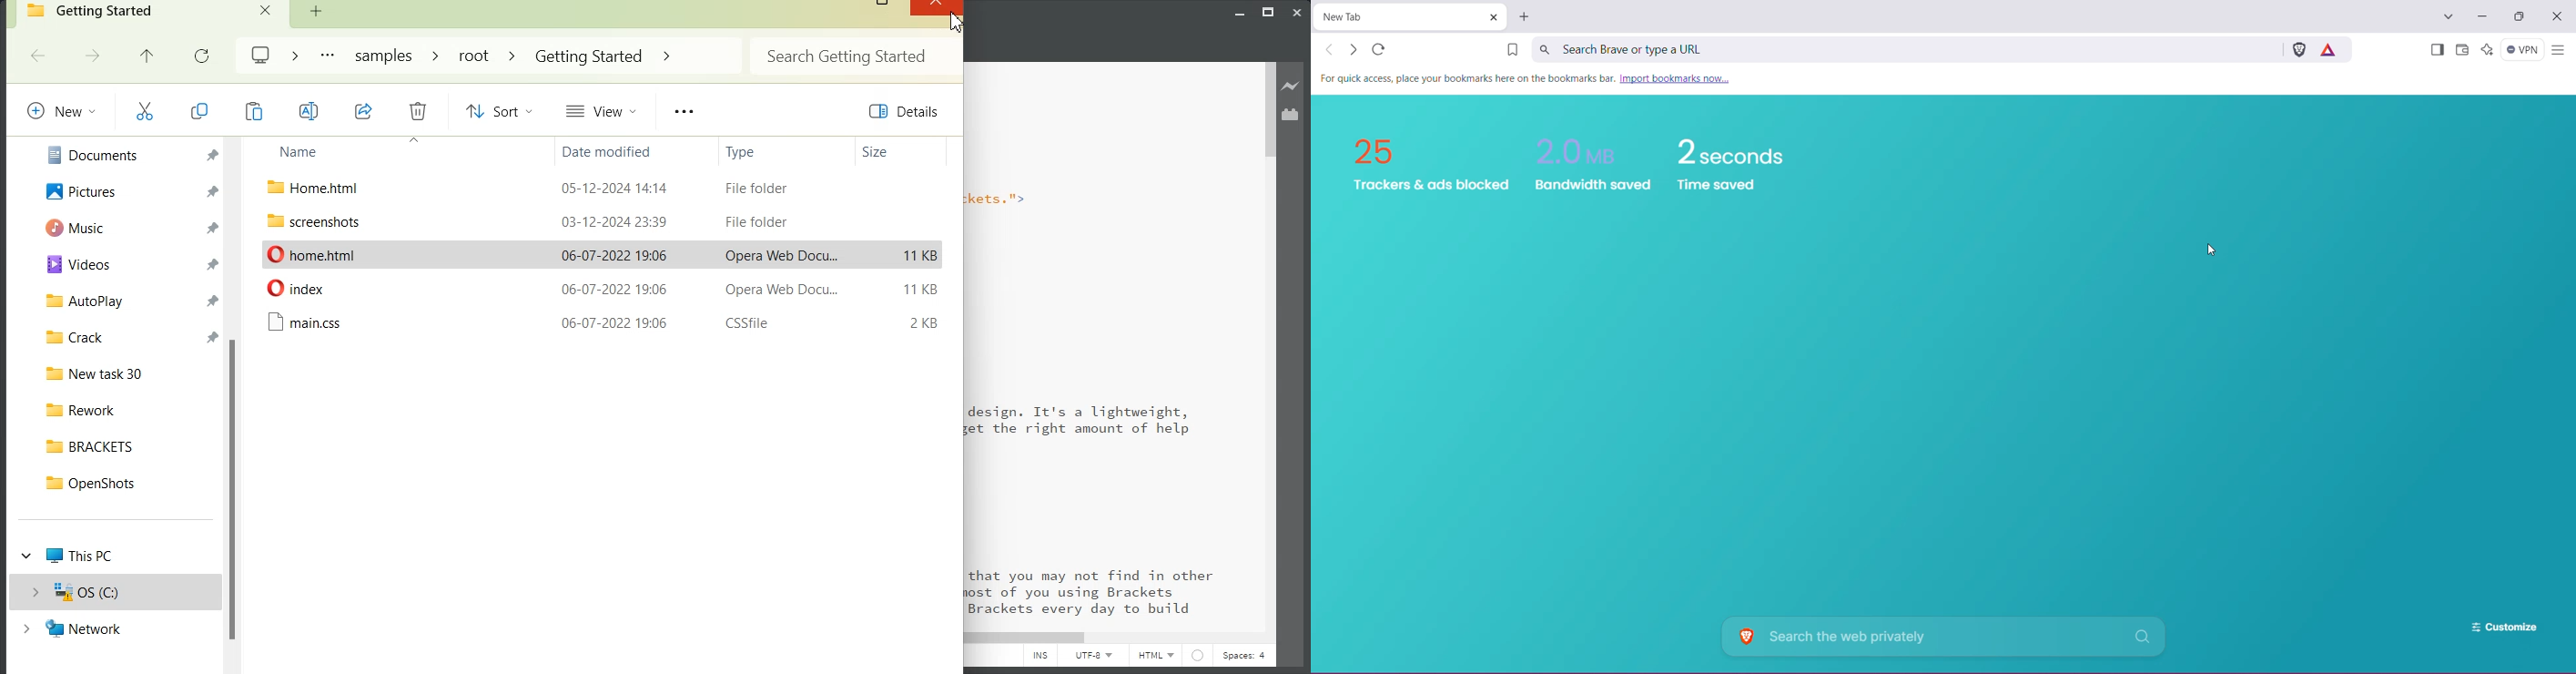  I want to click on date modified, so click(609, 254).